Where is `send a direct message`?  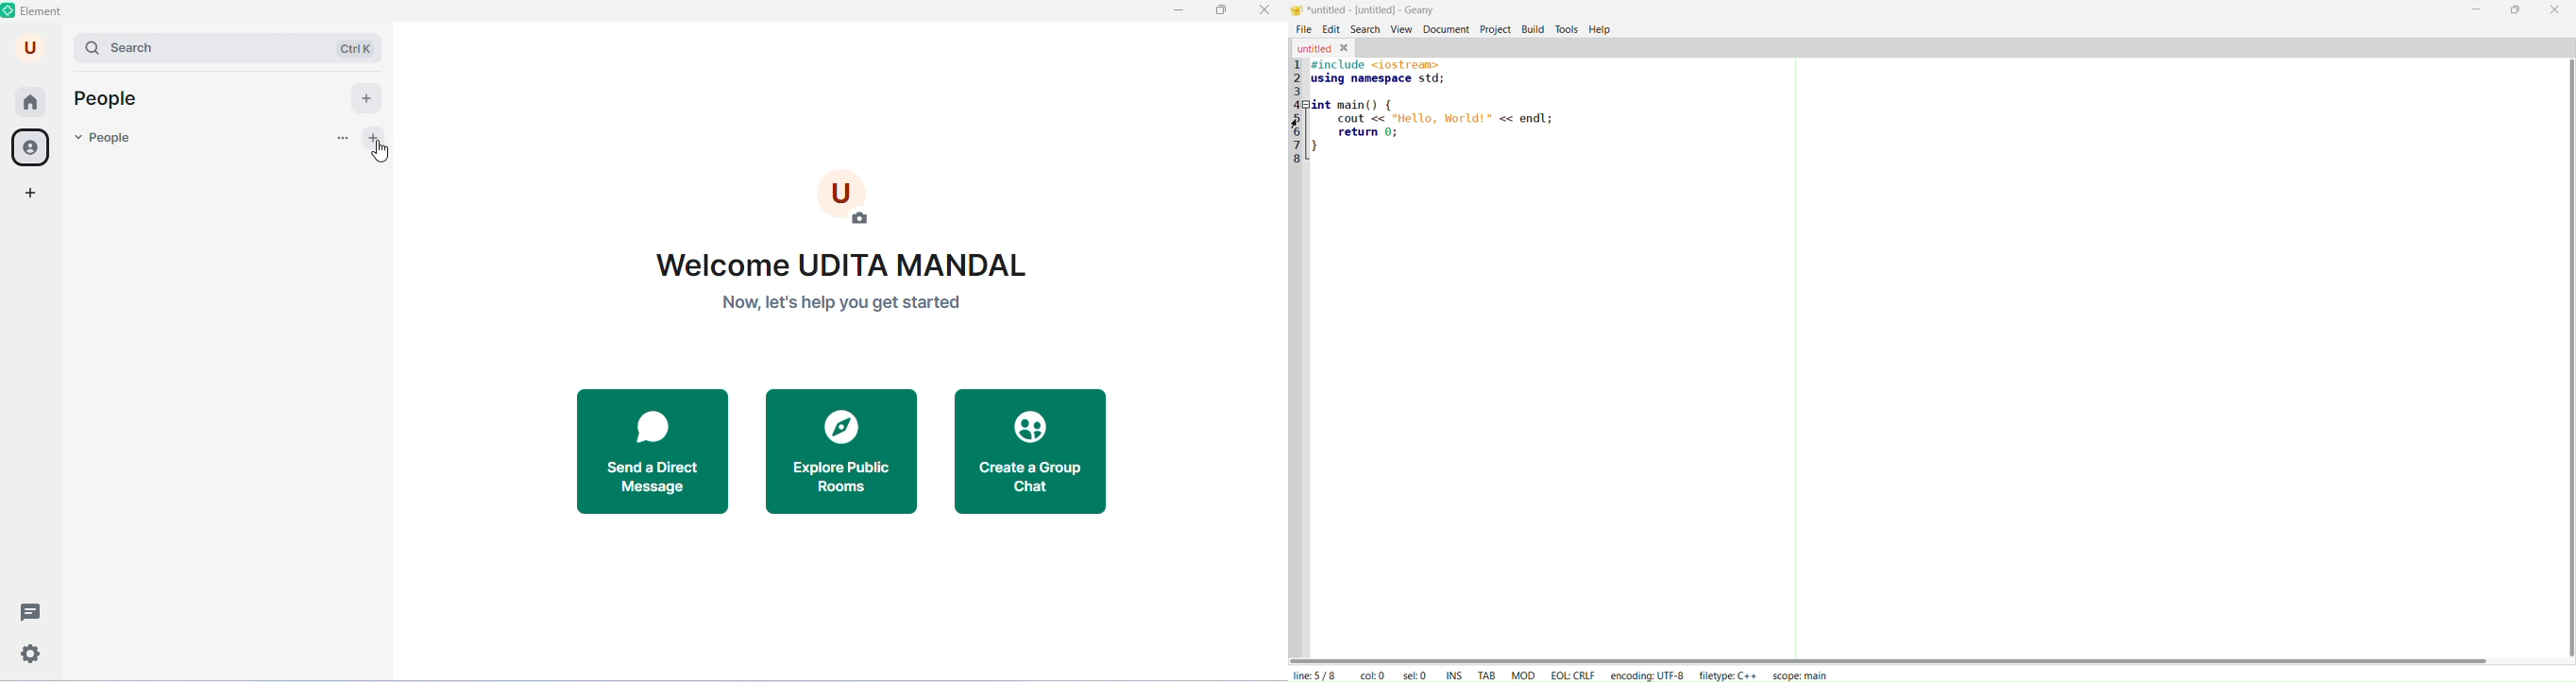
send a direct message is located at coordinates (652, 452).